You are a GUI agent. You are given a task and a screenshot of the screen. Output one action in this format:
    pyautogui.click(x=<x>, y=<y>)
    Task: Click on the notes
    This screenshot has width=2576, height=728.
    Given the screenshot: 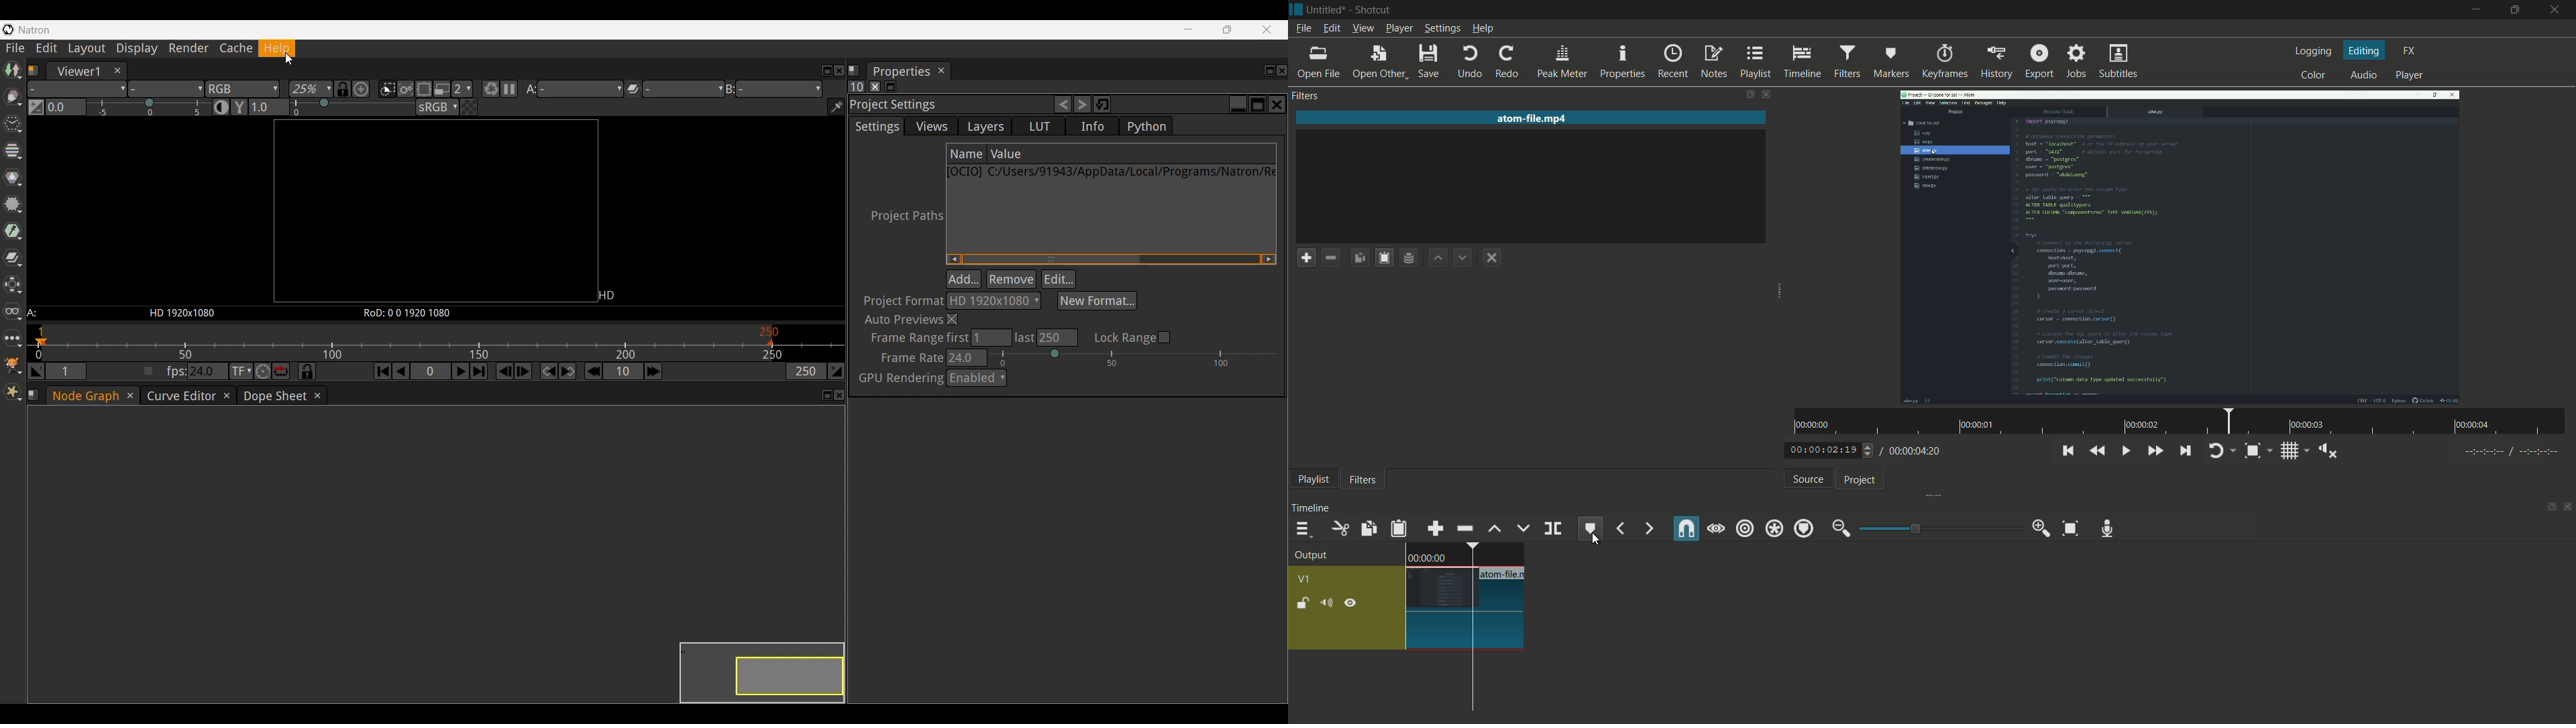 What is the action you would take?
    pyautogui.click(x=1710, y=62)
    